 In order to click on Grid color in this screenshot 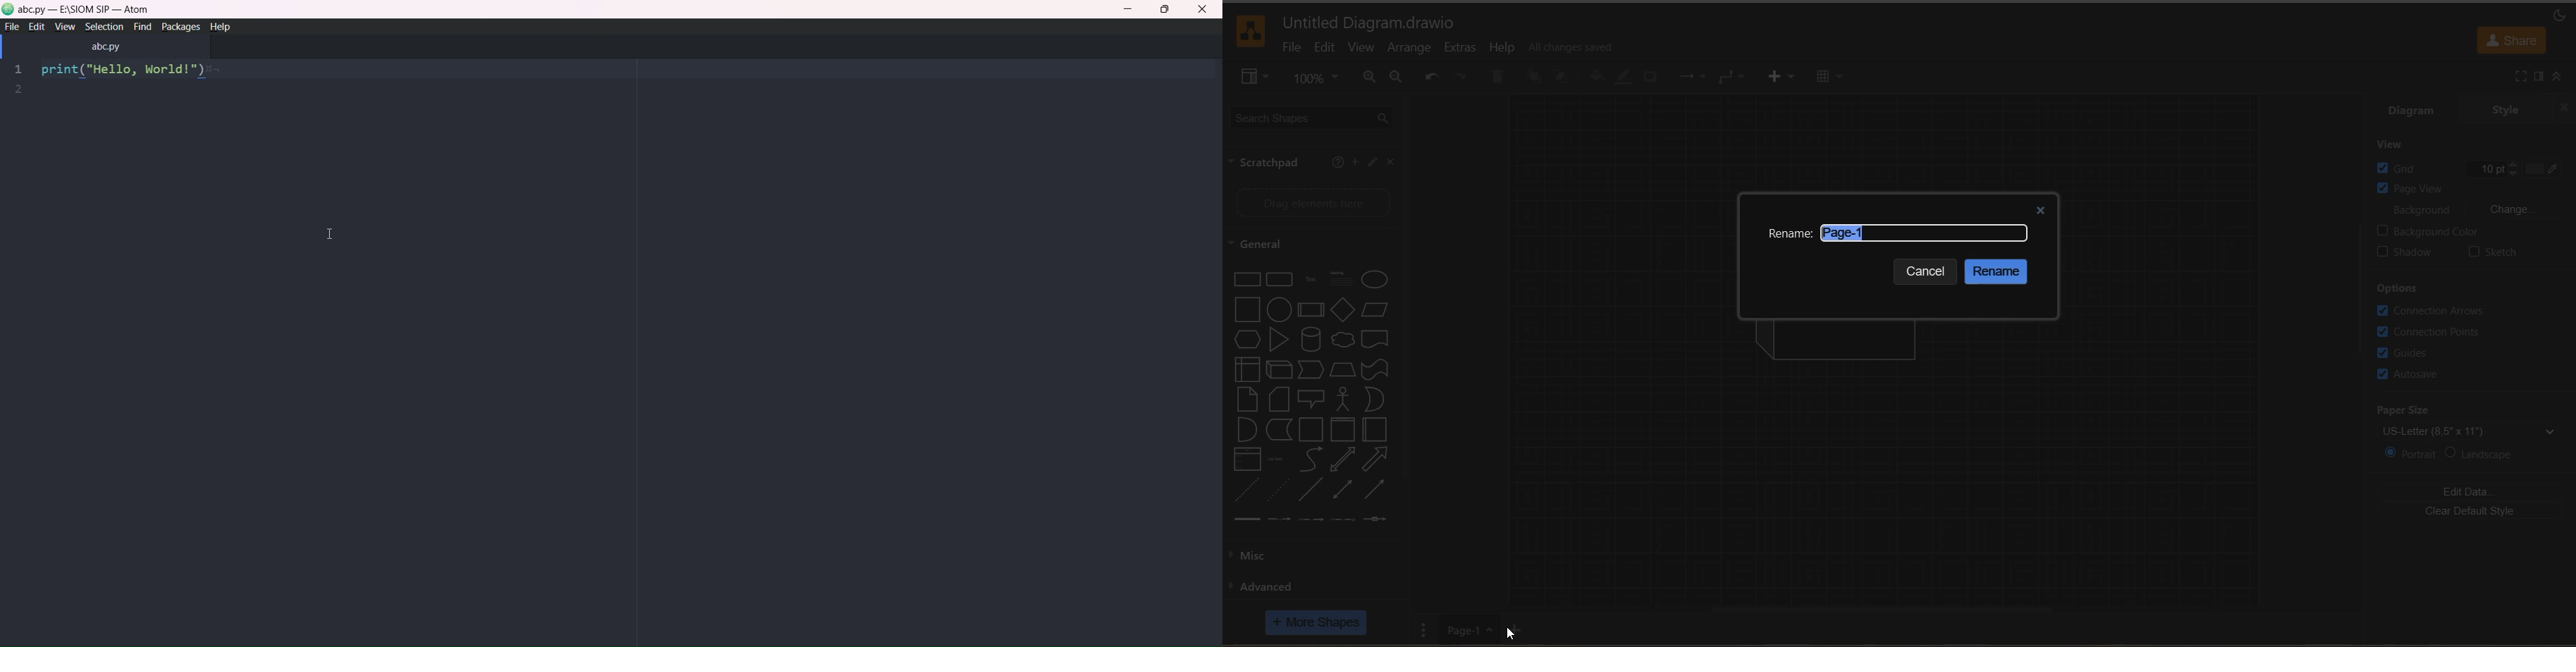, I will do `click(2532, 164)`.